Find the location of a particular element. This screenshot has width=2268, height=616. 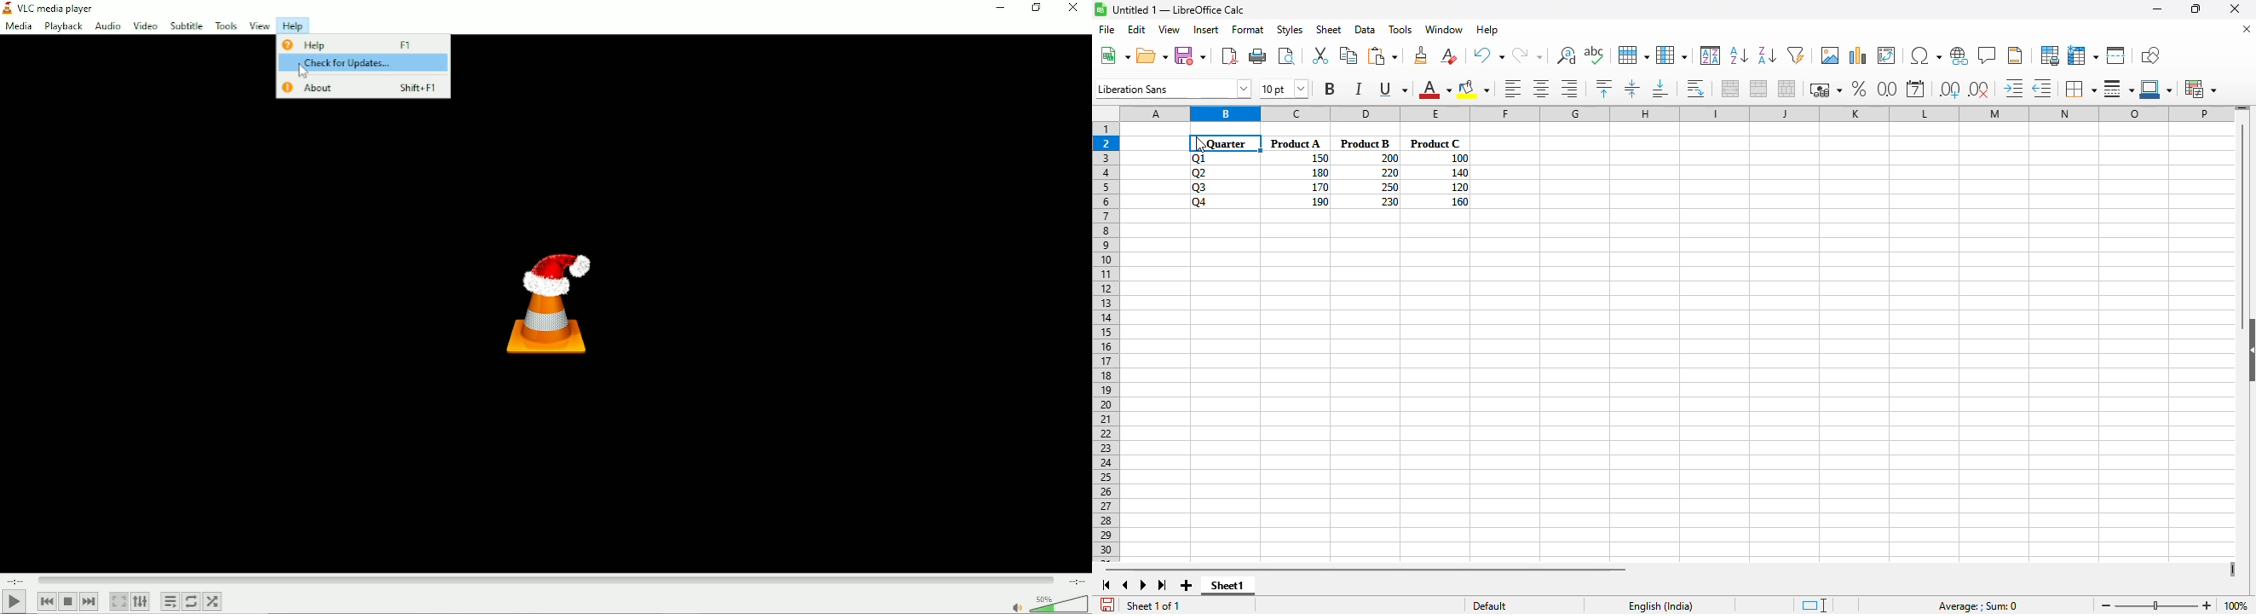

Logo is located at coordinates (547, 302).